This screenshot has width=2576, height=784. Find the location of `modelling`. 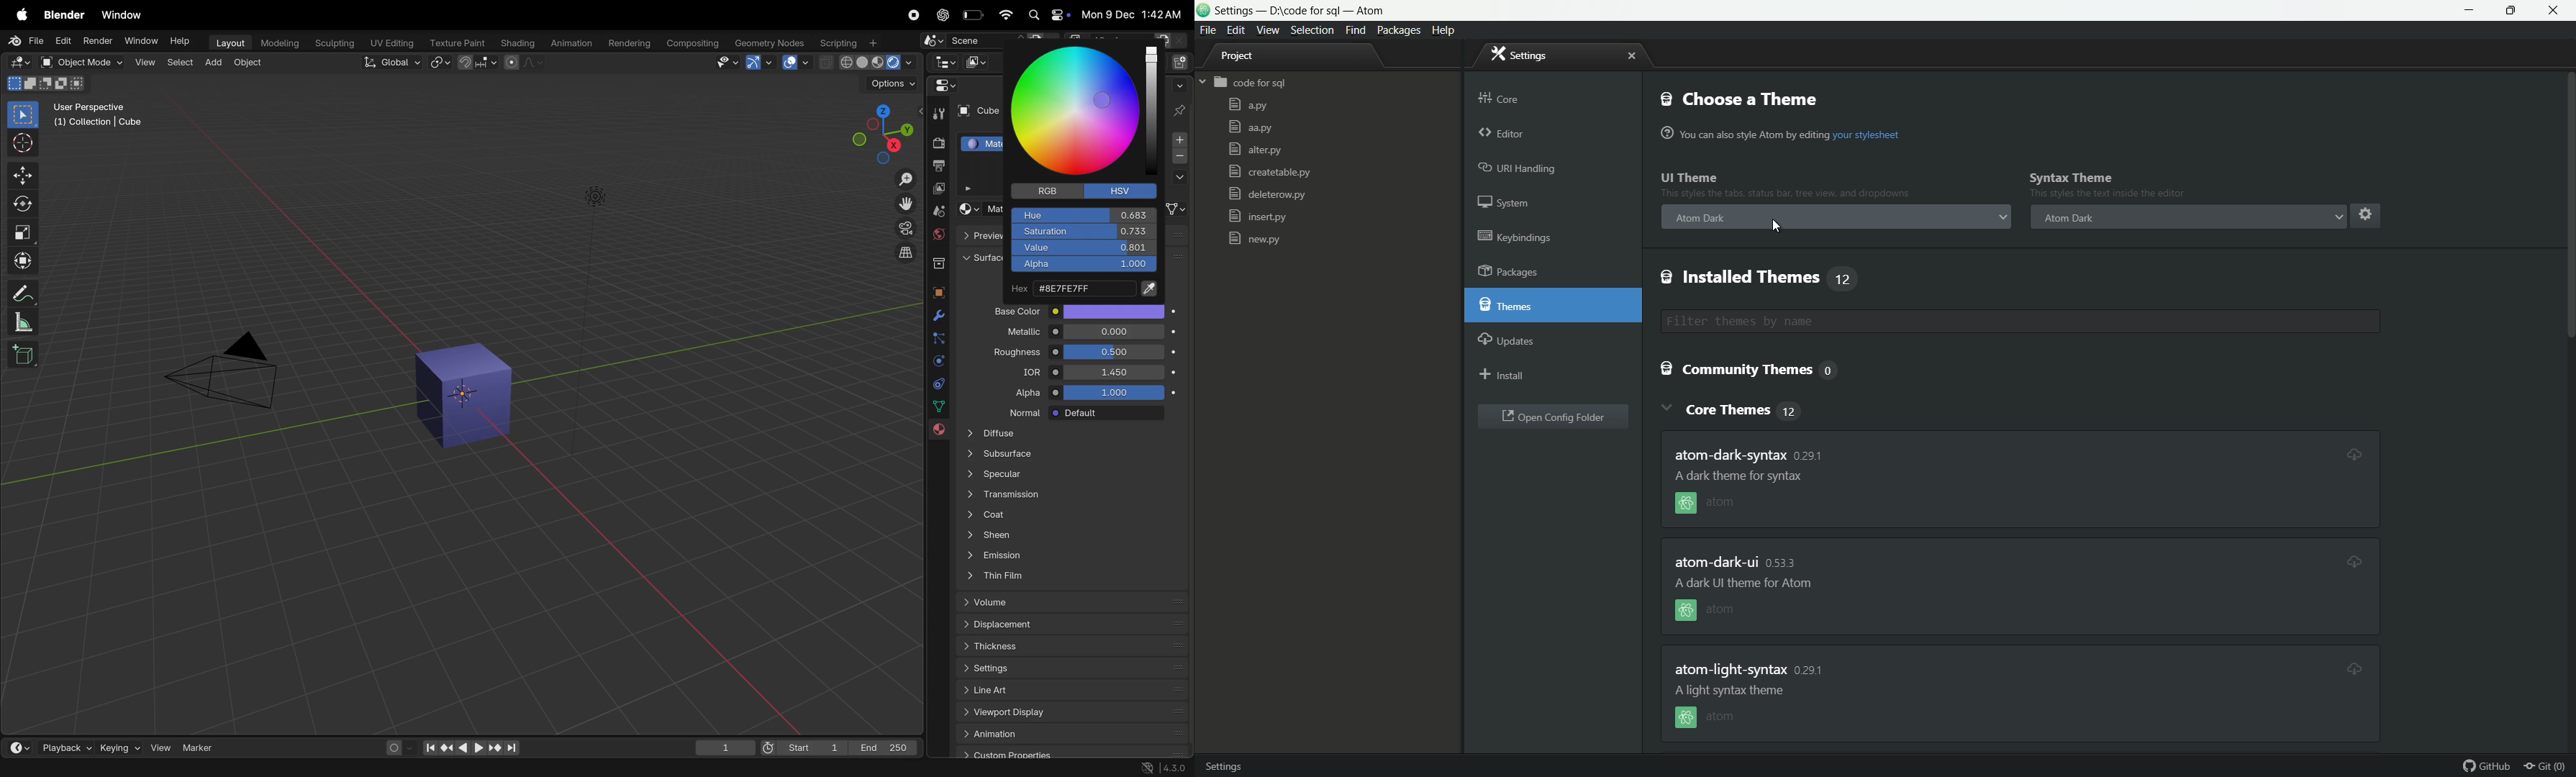

modelling is located at coordinates (281, 43).